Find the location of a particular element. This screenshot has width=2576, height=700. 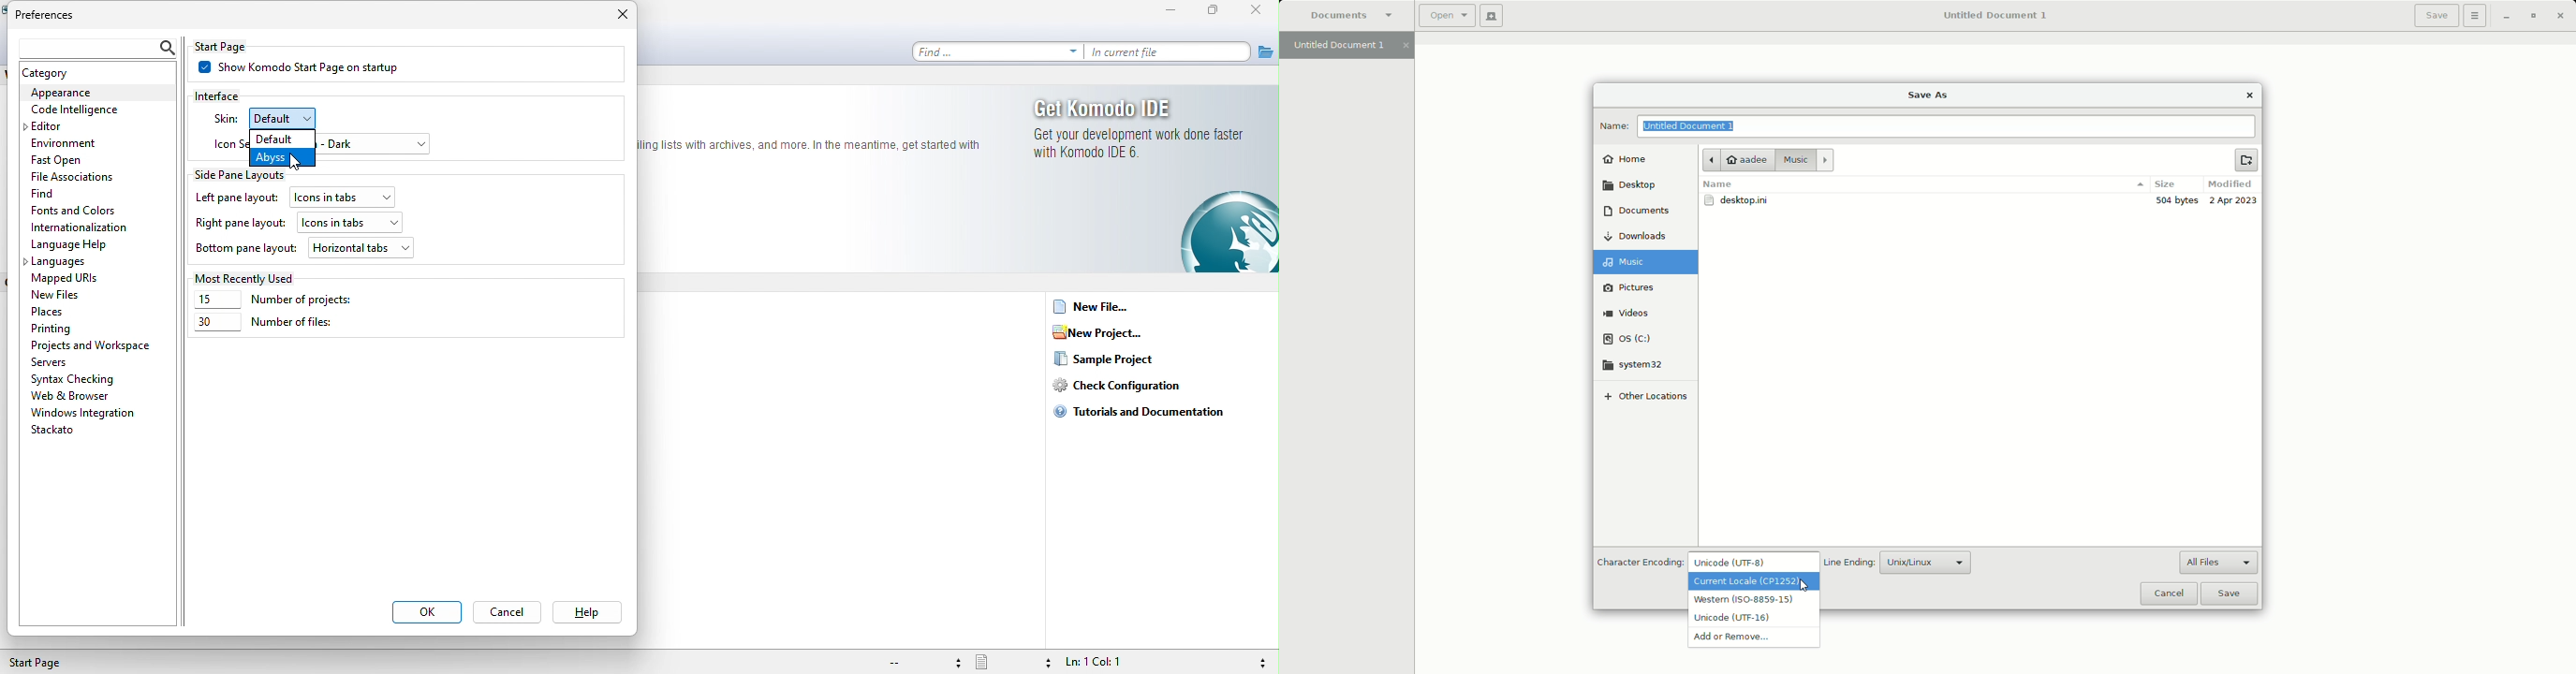

most recently used is located at coordinates (249, 277).